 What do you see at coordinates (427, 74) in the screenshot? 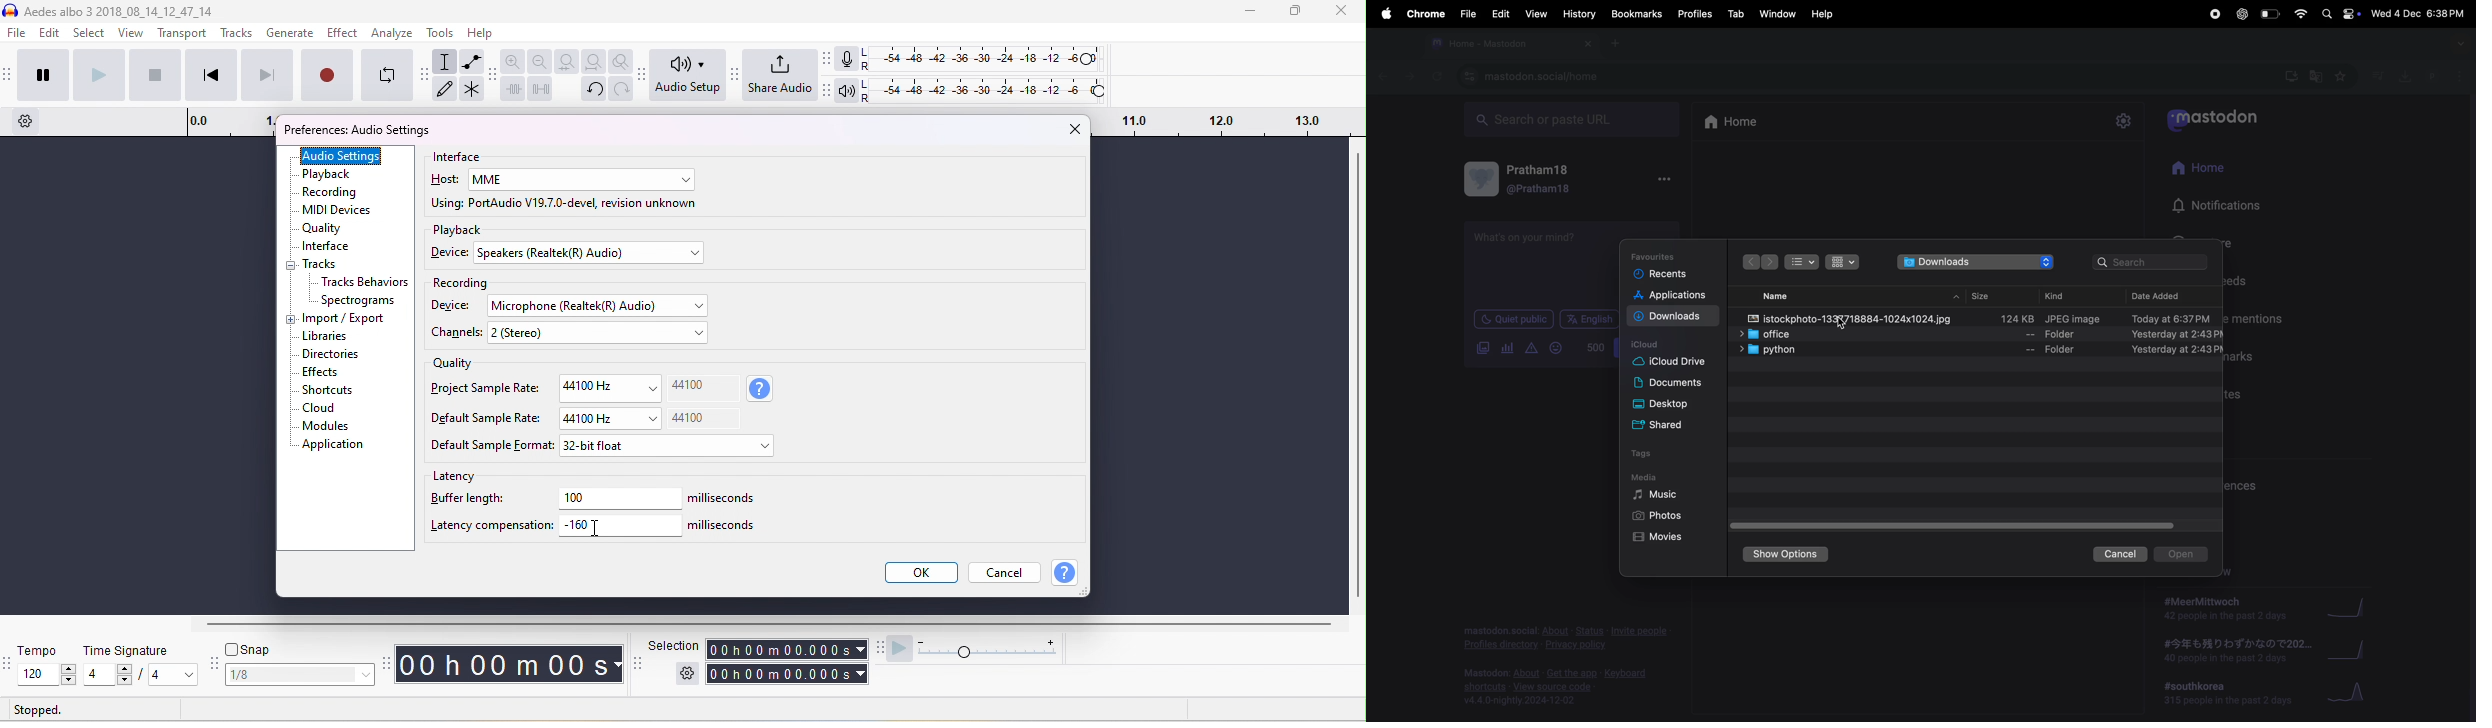
I see `audacity tools toolbar` at bounding box center [427, 74].